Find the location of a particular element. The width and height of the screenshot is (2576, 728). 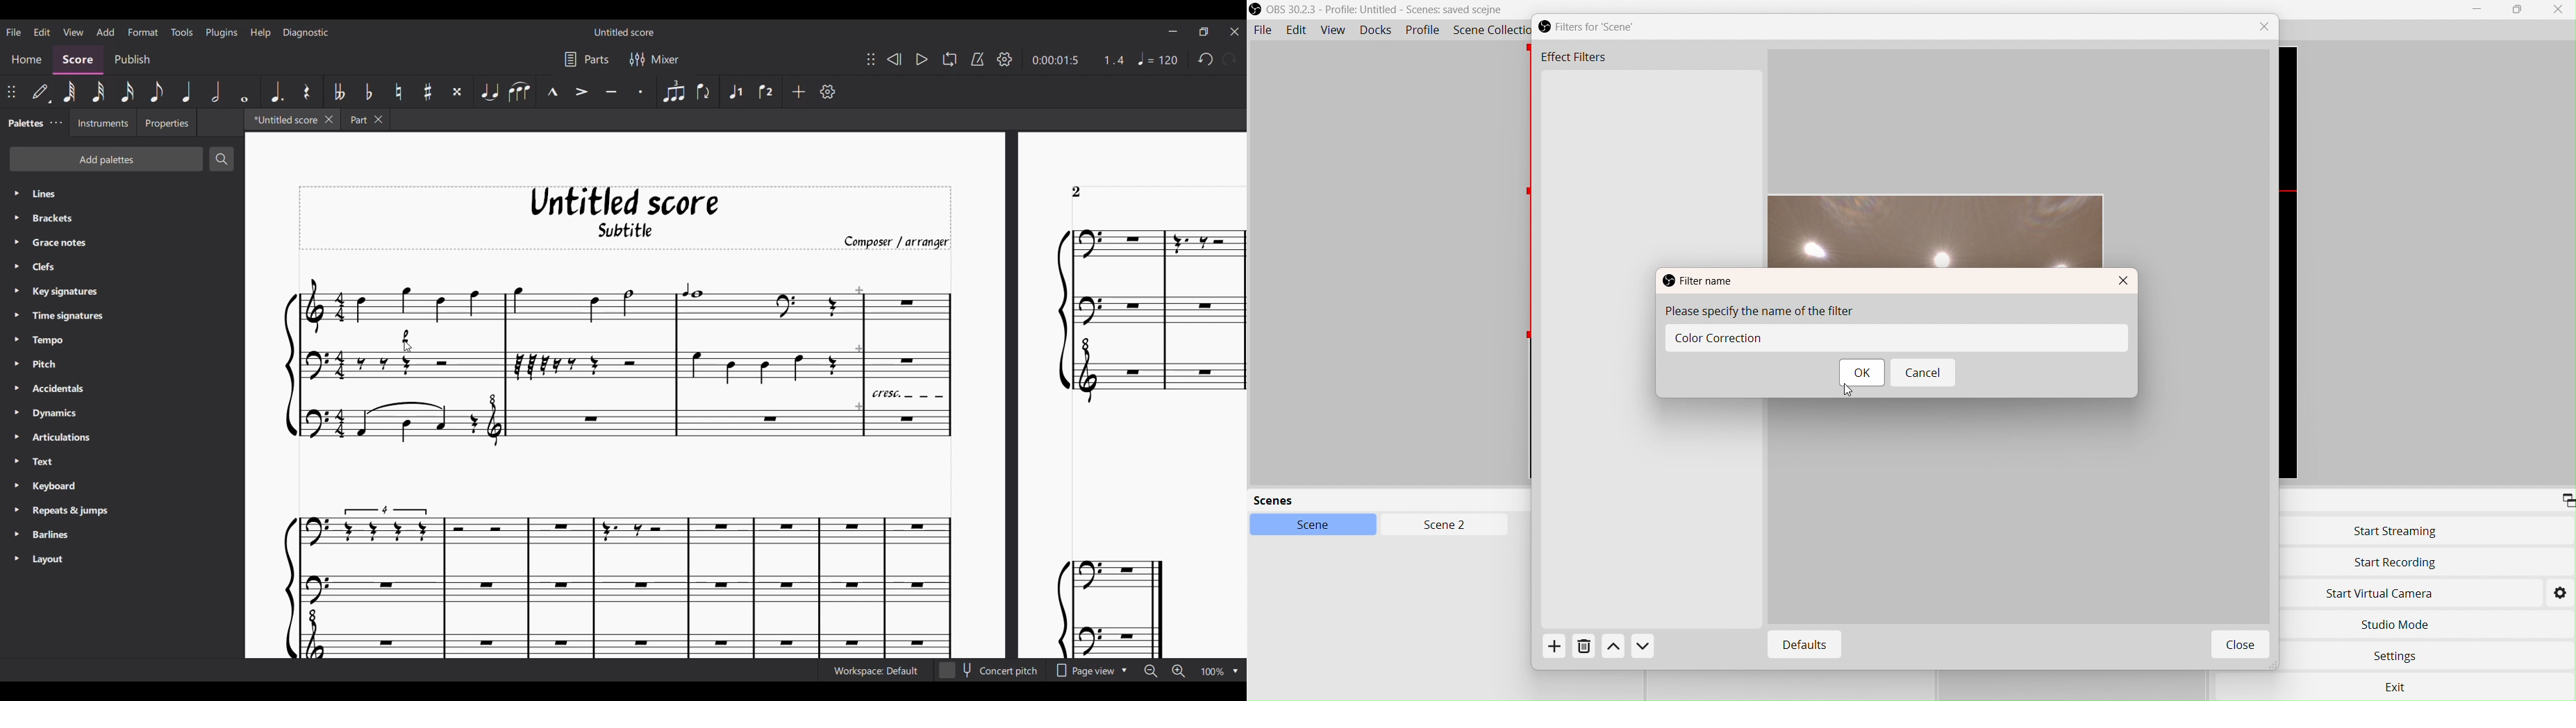

Format menu is located at coordinates (143, 32).